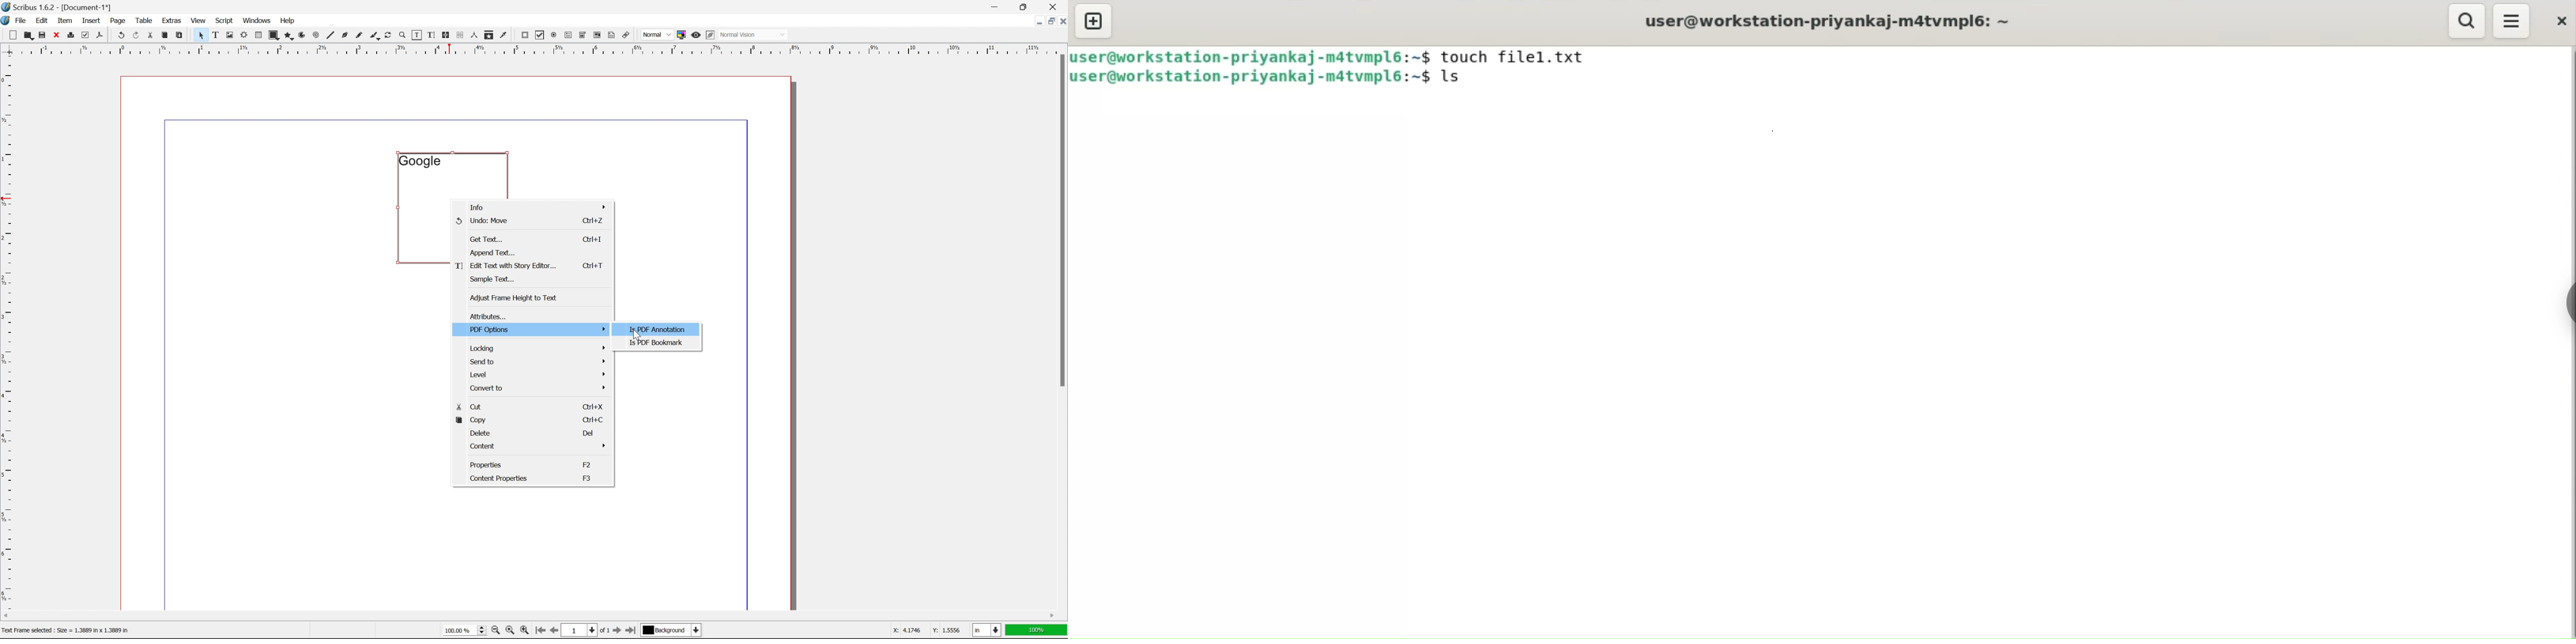 This screenshot has height=644, width=2576. Describe the element at coordinates (592, 220) in the screenshot. I see `ctrl+z` at that location.